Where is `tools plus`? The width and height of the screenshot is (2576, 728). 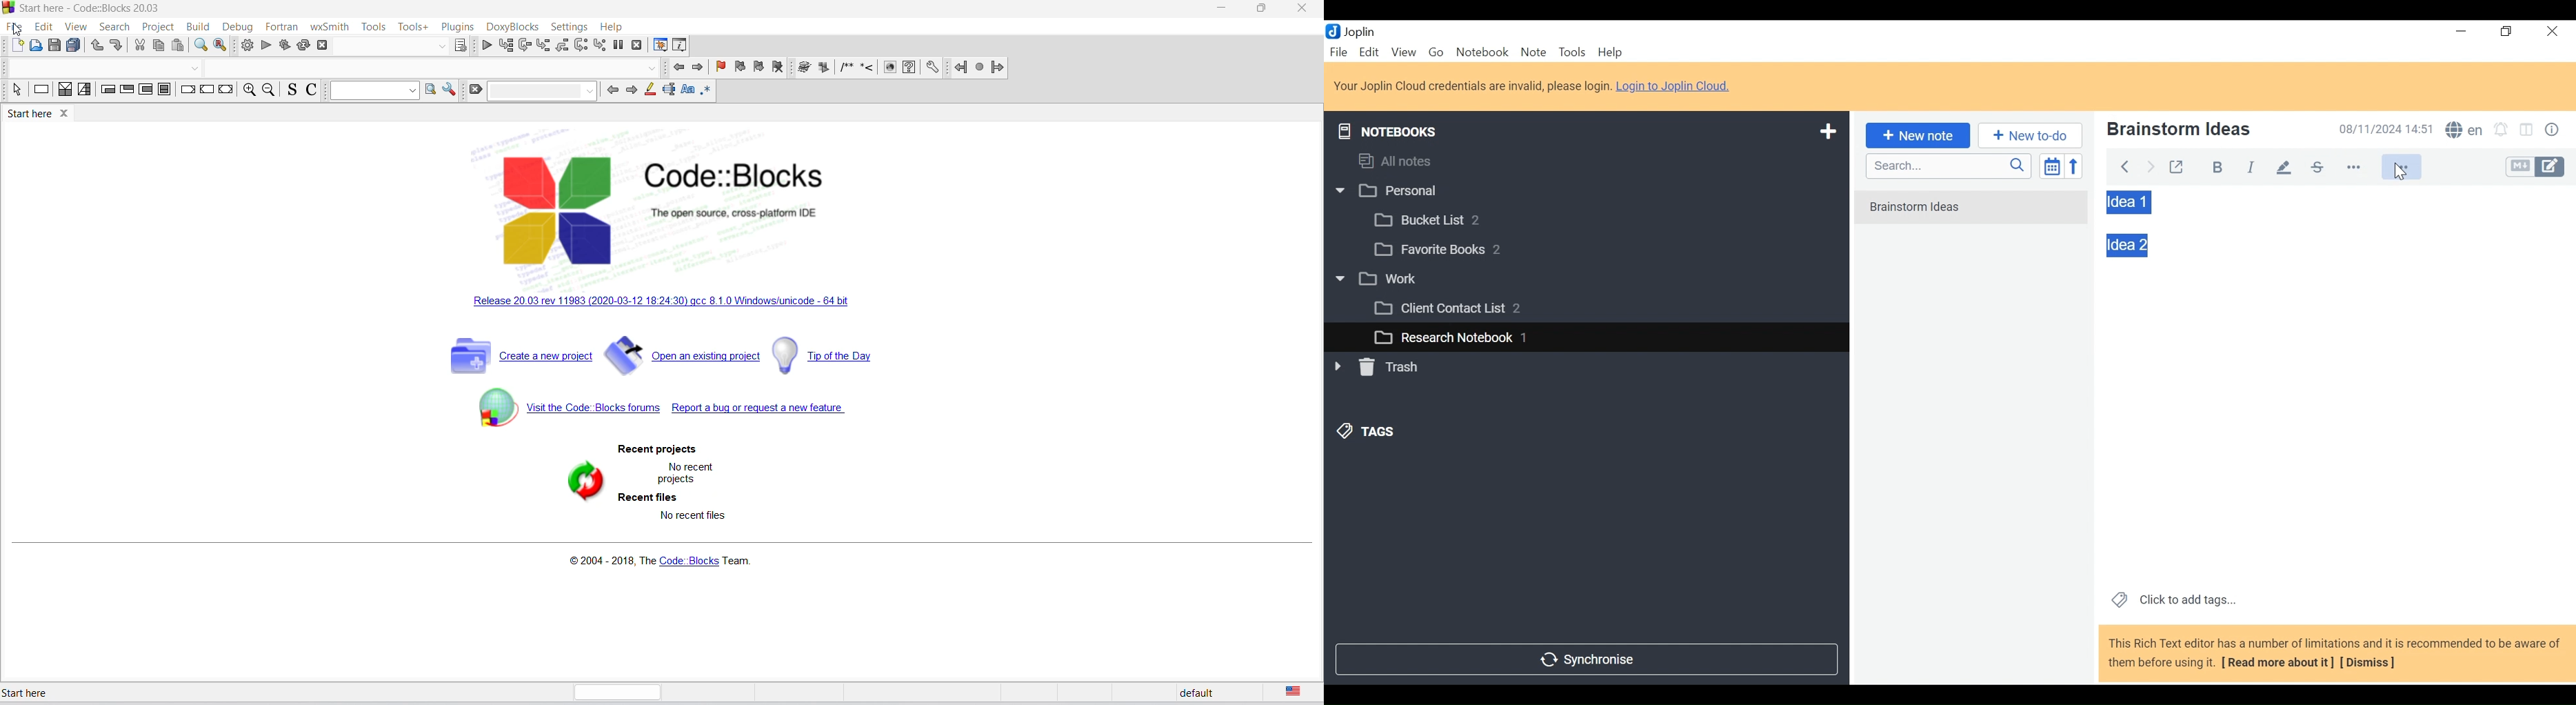
tools plus is located at coordinates (411, 27).